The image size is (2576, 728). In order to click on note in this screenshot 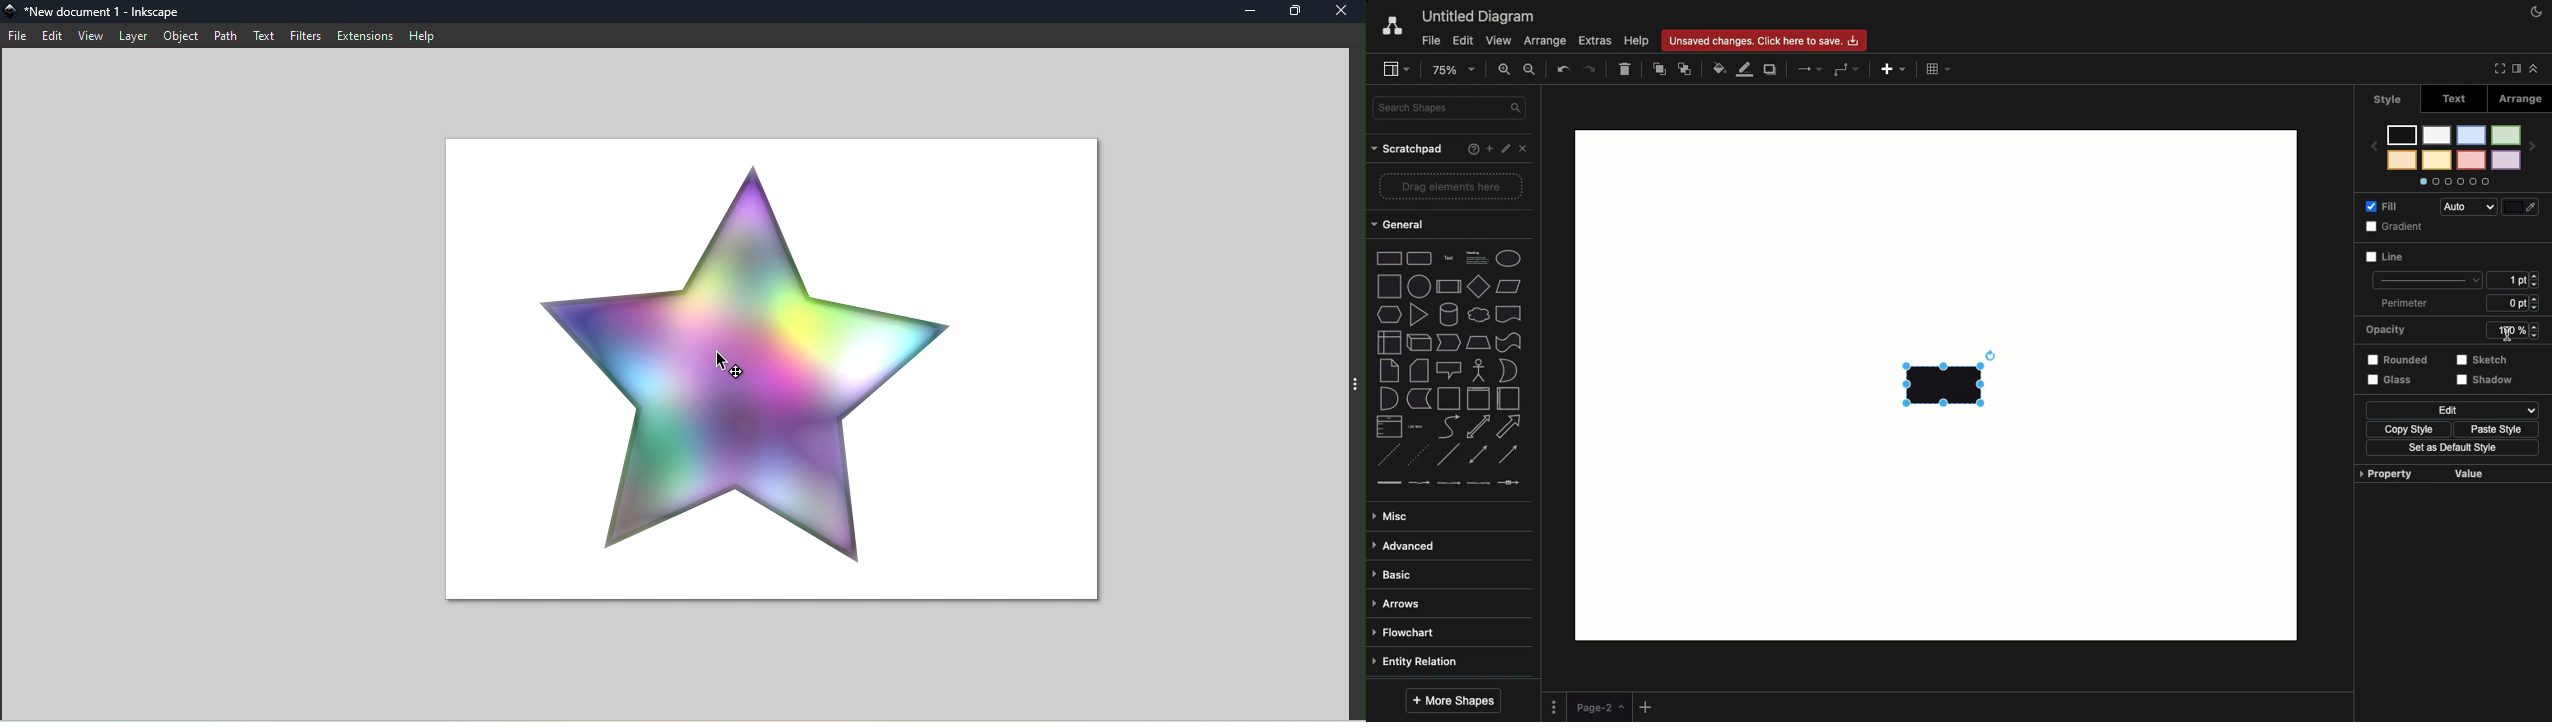, I will do `click(1390, 370)`.